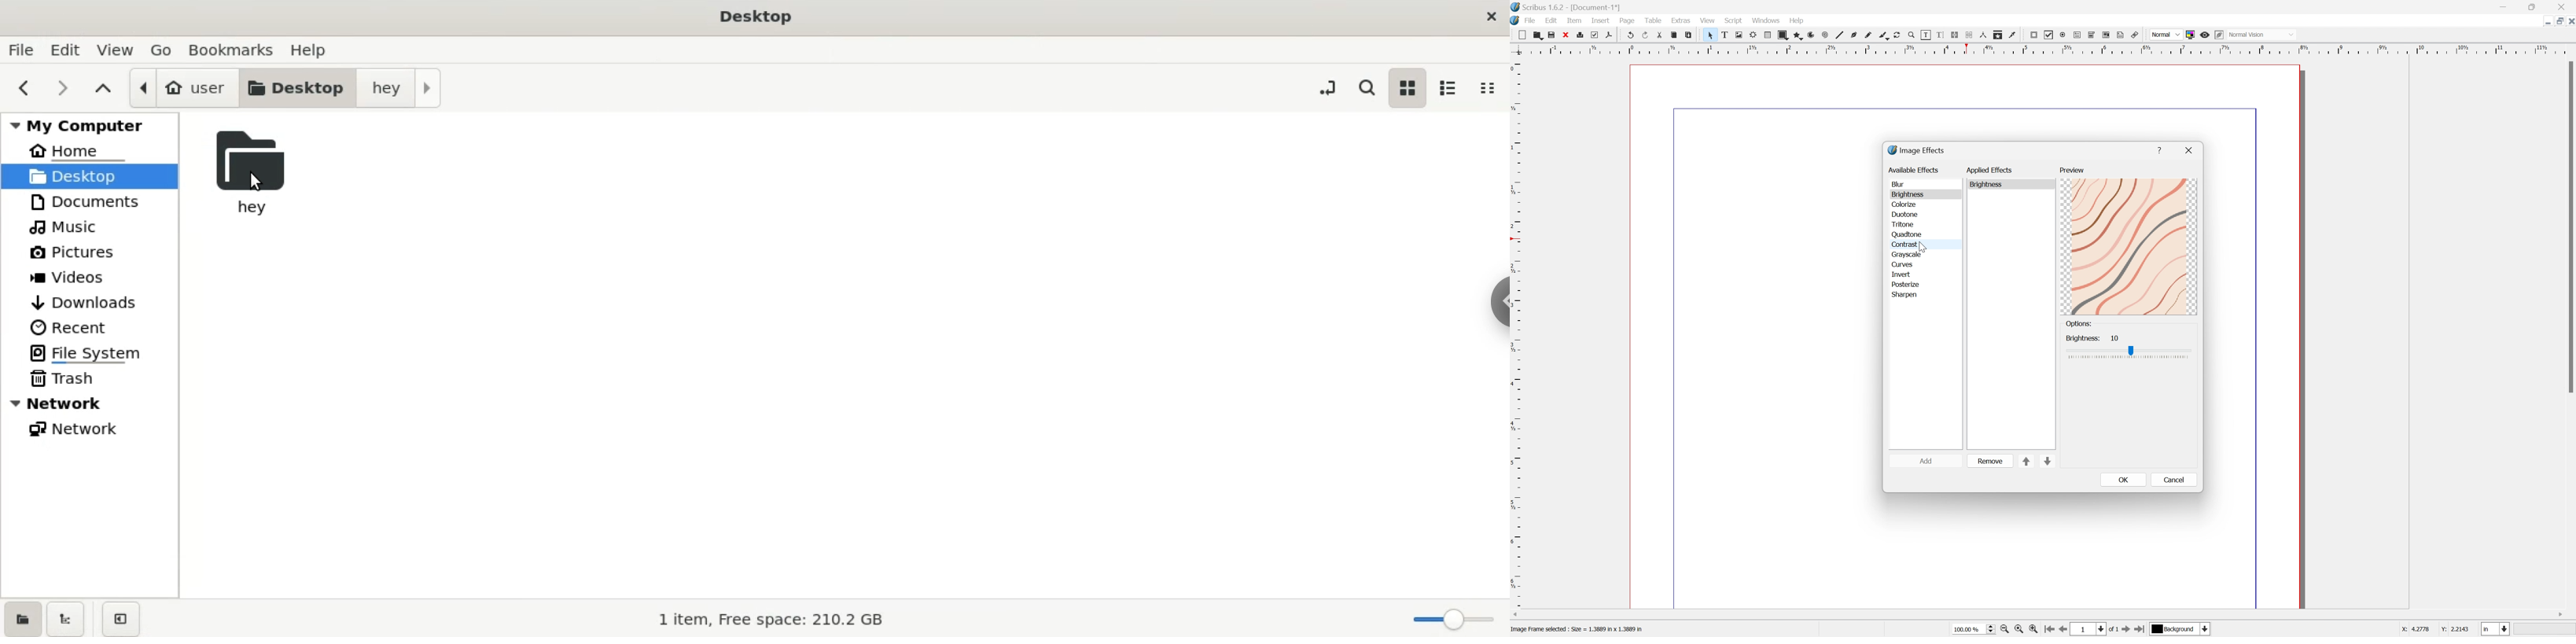 Image resolution: width=2576 pixels, height=644 pixels. I want to click on PDF radio button, so click(2062, 35).